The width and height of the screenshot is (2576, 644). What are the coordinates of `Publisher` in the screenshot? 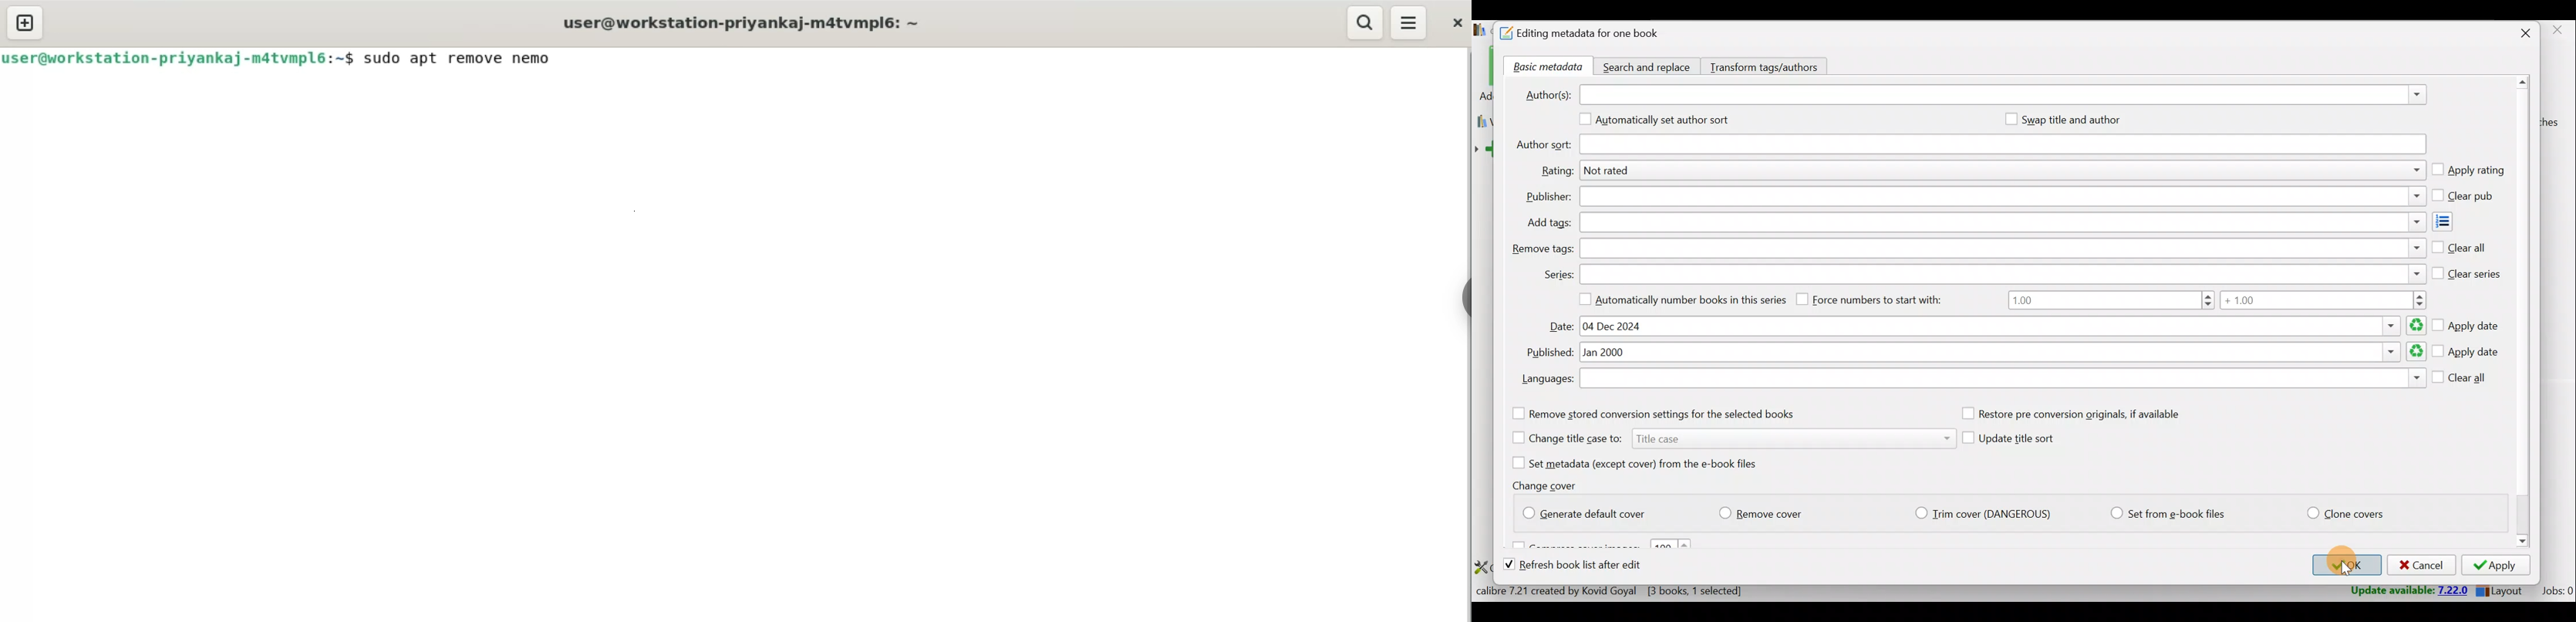 It's located at (2002, 198).